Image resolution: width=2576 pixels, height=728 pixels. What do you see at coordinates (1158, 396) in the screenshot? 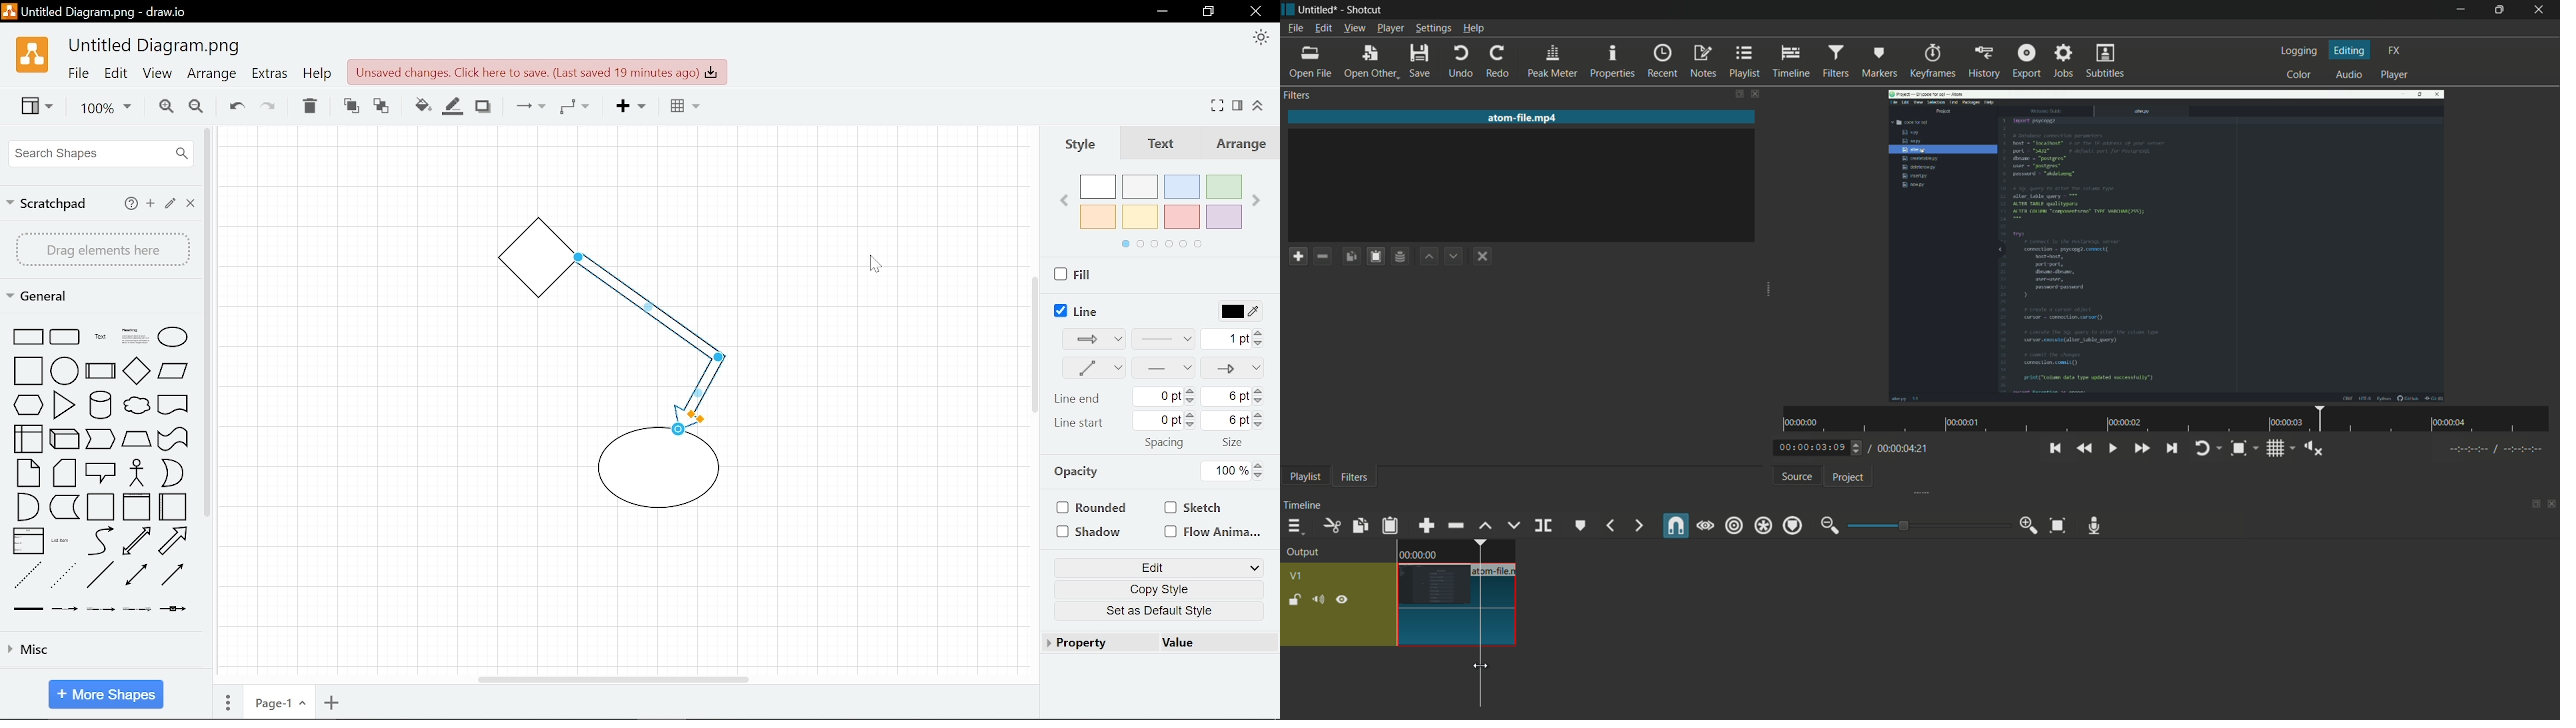
I see `0 pt` at bounding box center [1158, 396].